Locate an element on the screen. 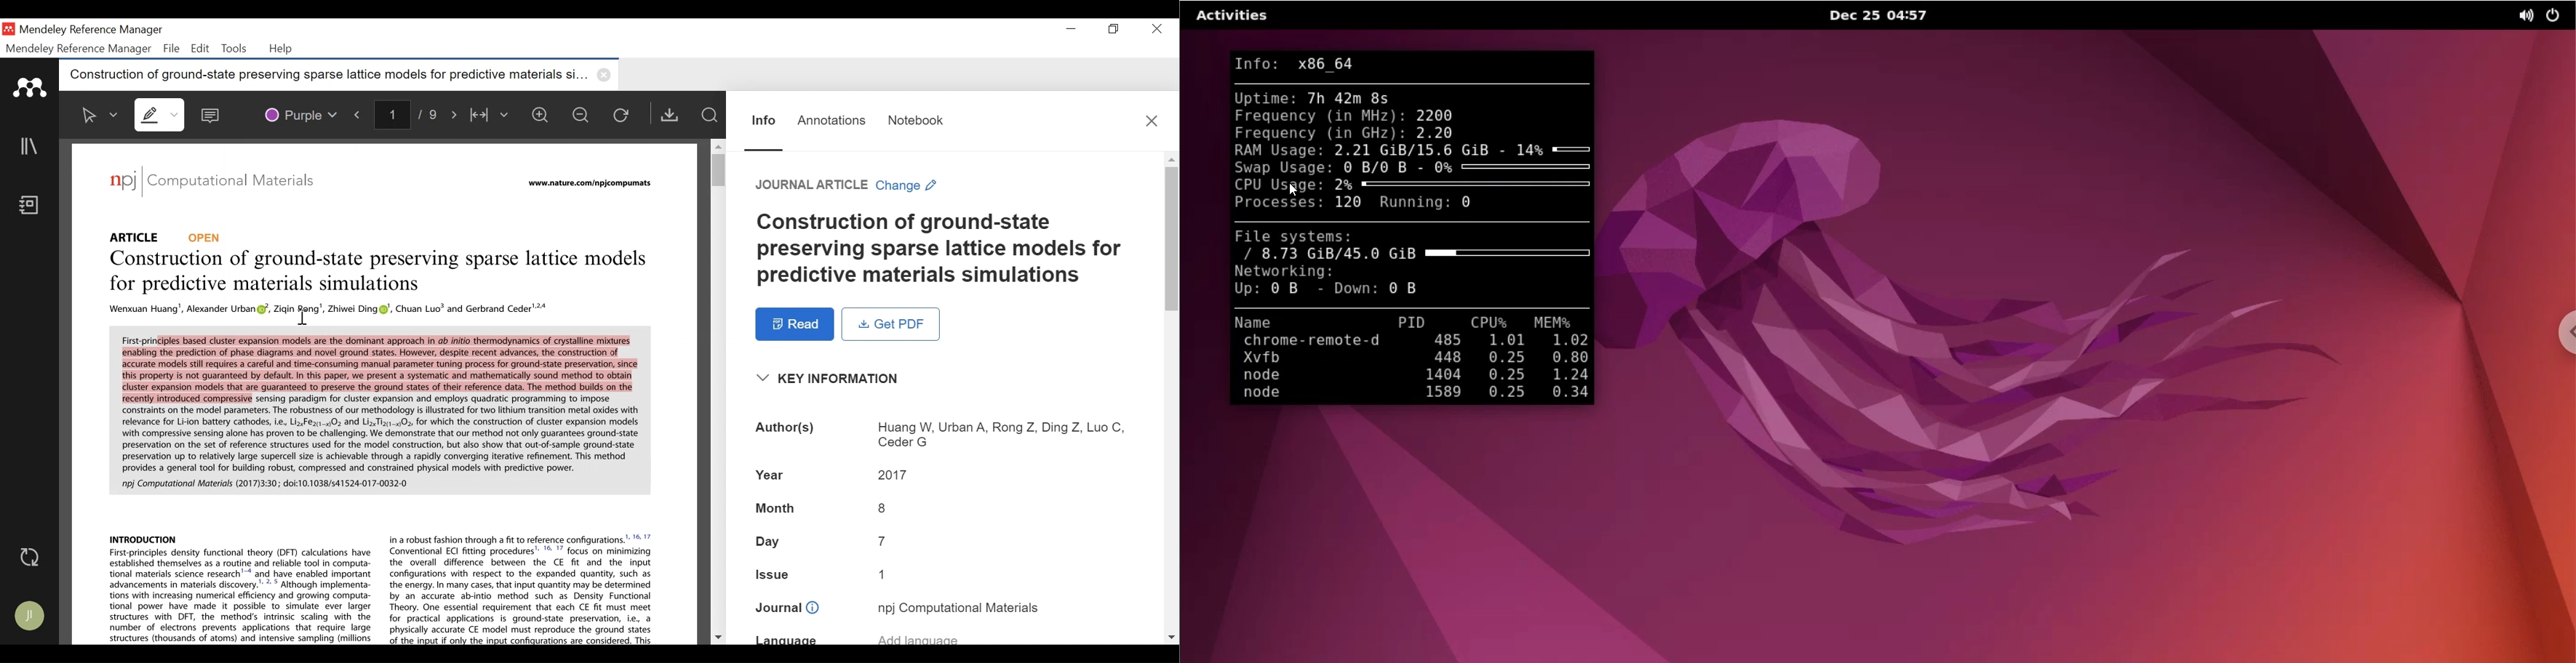  Highlight text is located at coordinates (160, 115).